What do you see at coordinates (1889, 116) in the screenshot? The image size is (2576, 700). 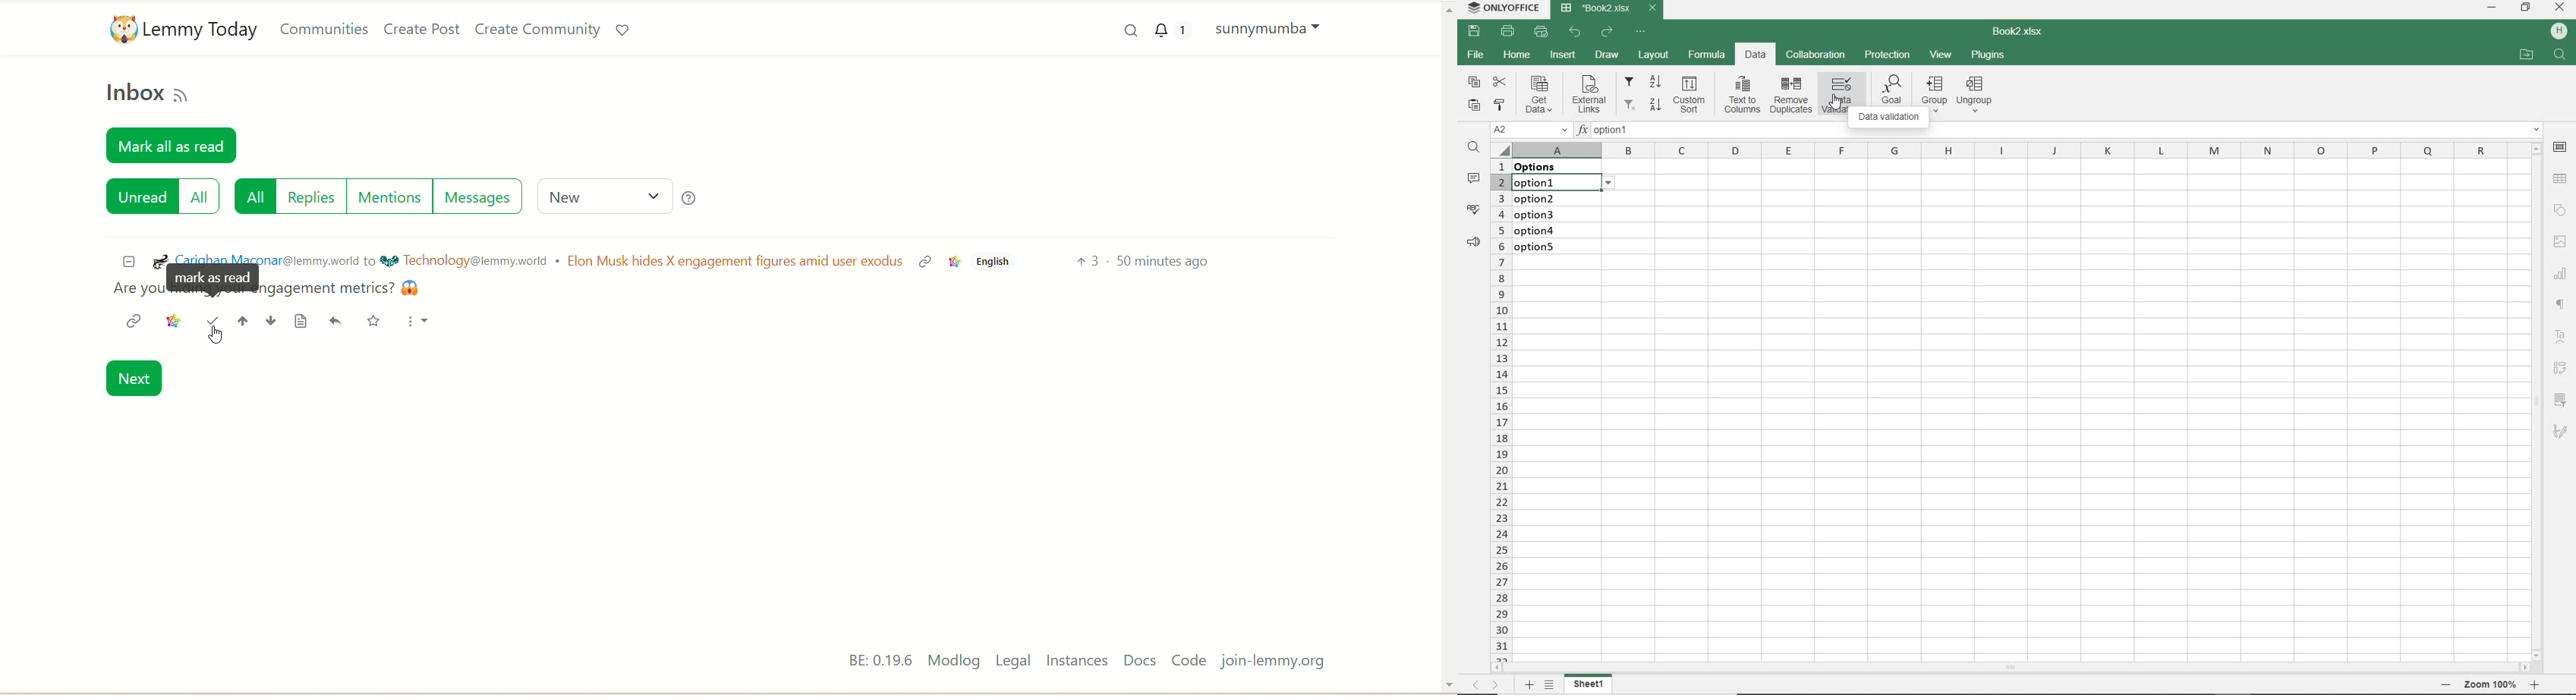 I see `DATA VALIDATION` at bounding box center [1889, 116].